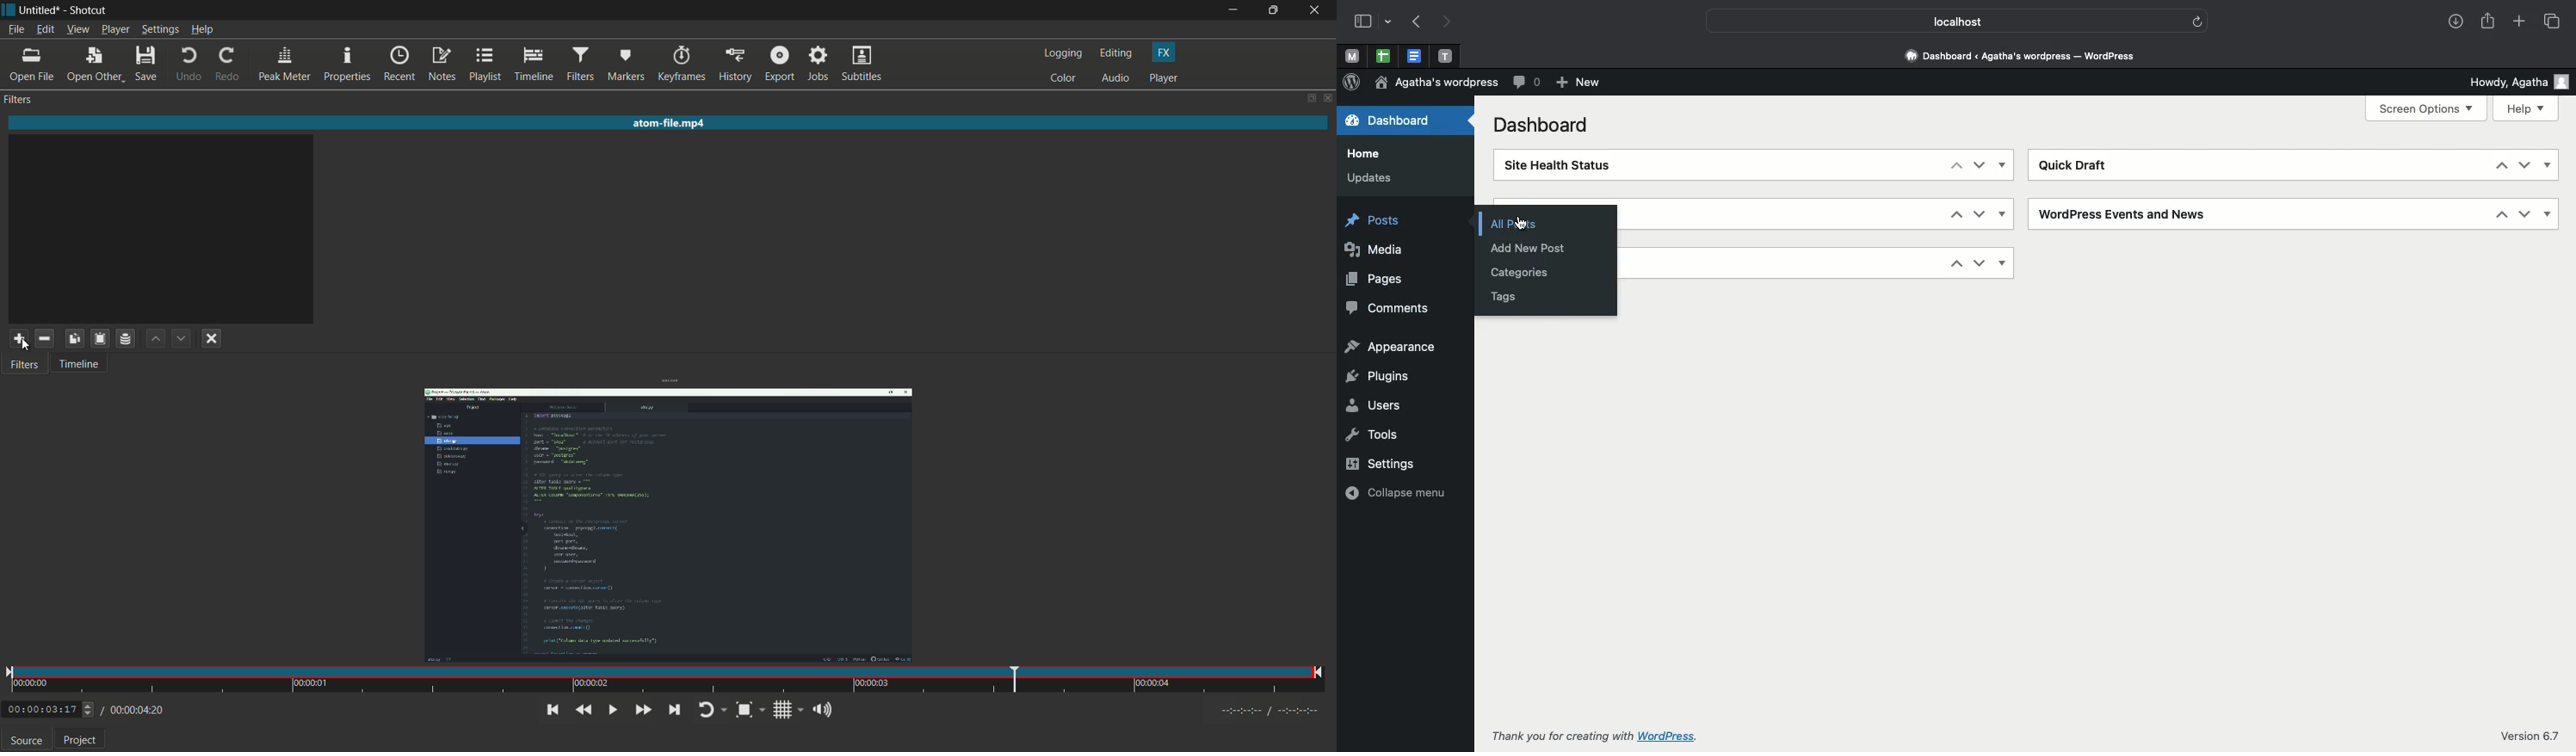 The height and width of the screenshot is (756, 2576). I want to click on project, so click(81, 739).